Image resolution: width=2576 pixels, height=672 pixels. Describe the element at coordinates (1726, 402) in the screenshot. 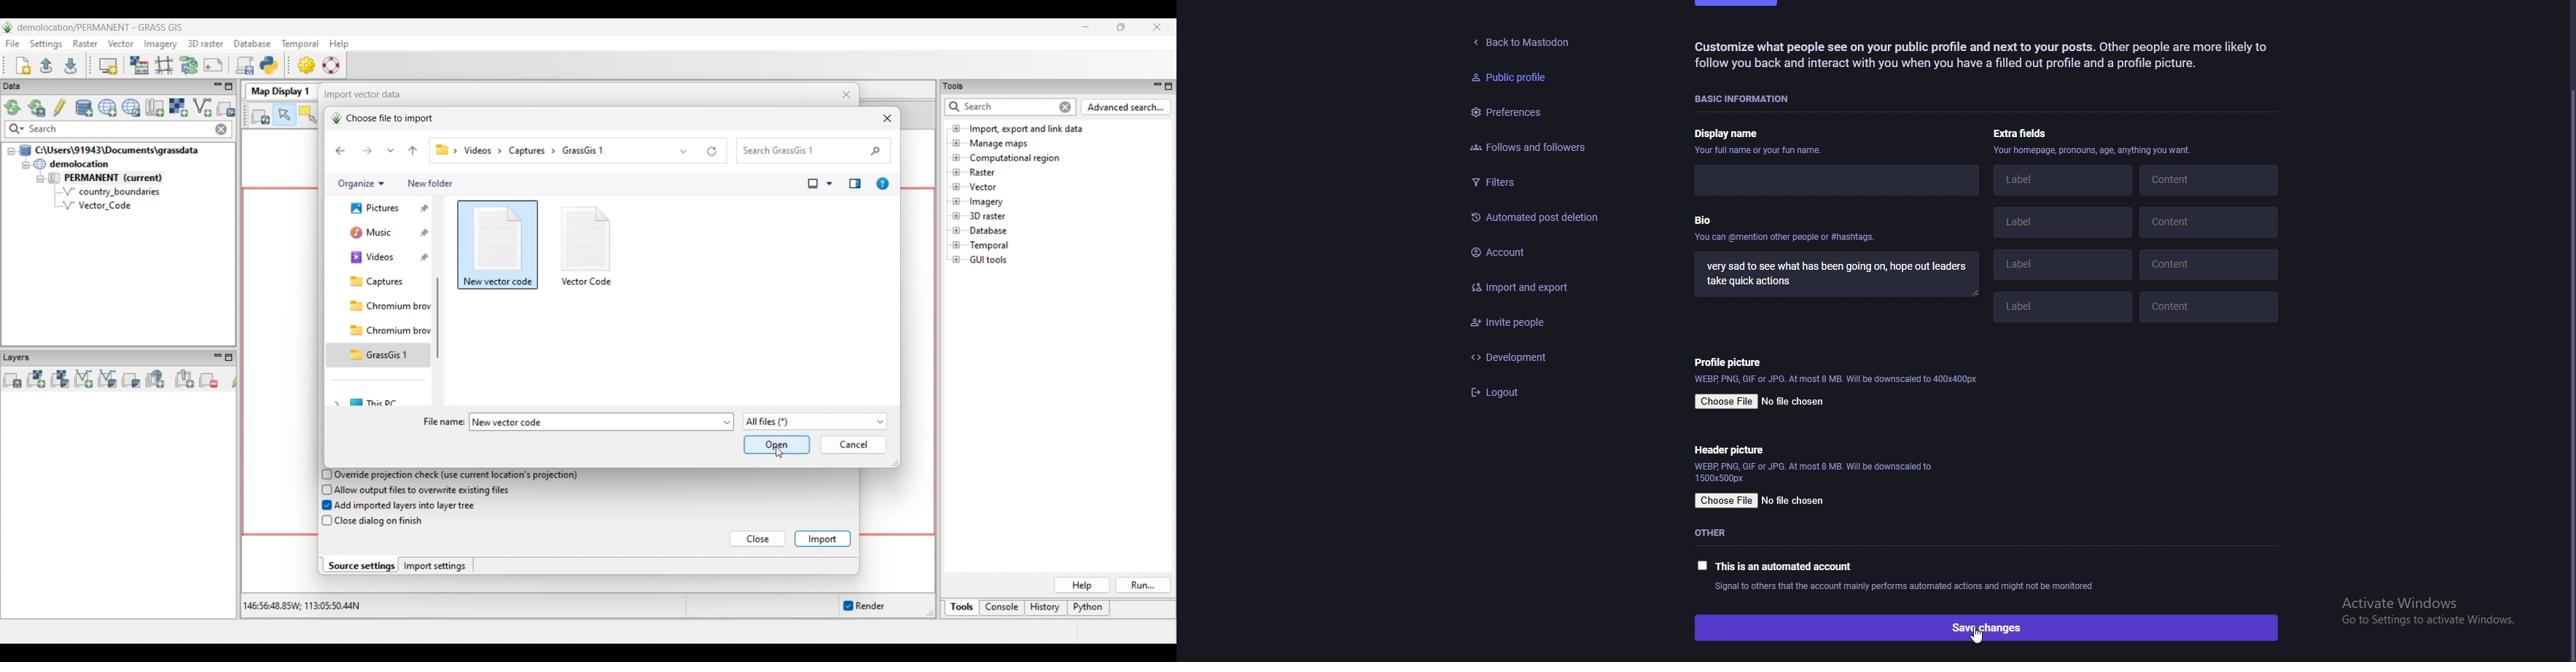

I see `choose file` at that location.